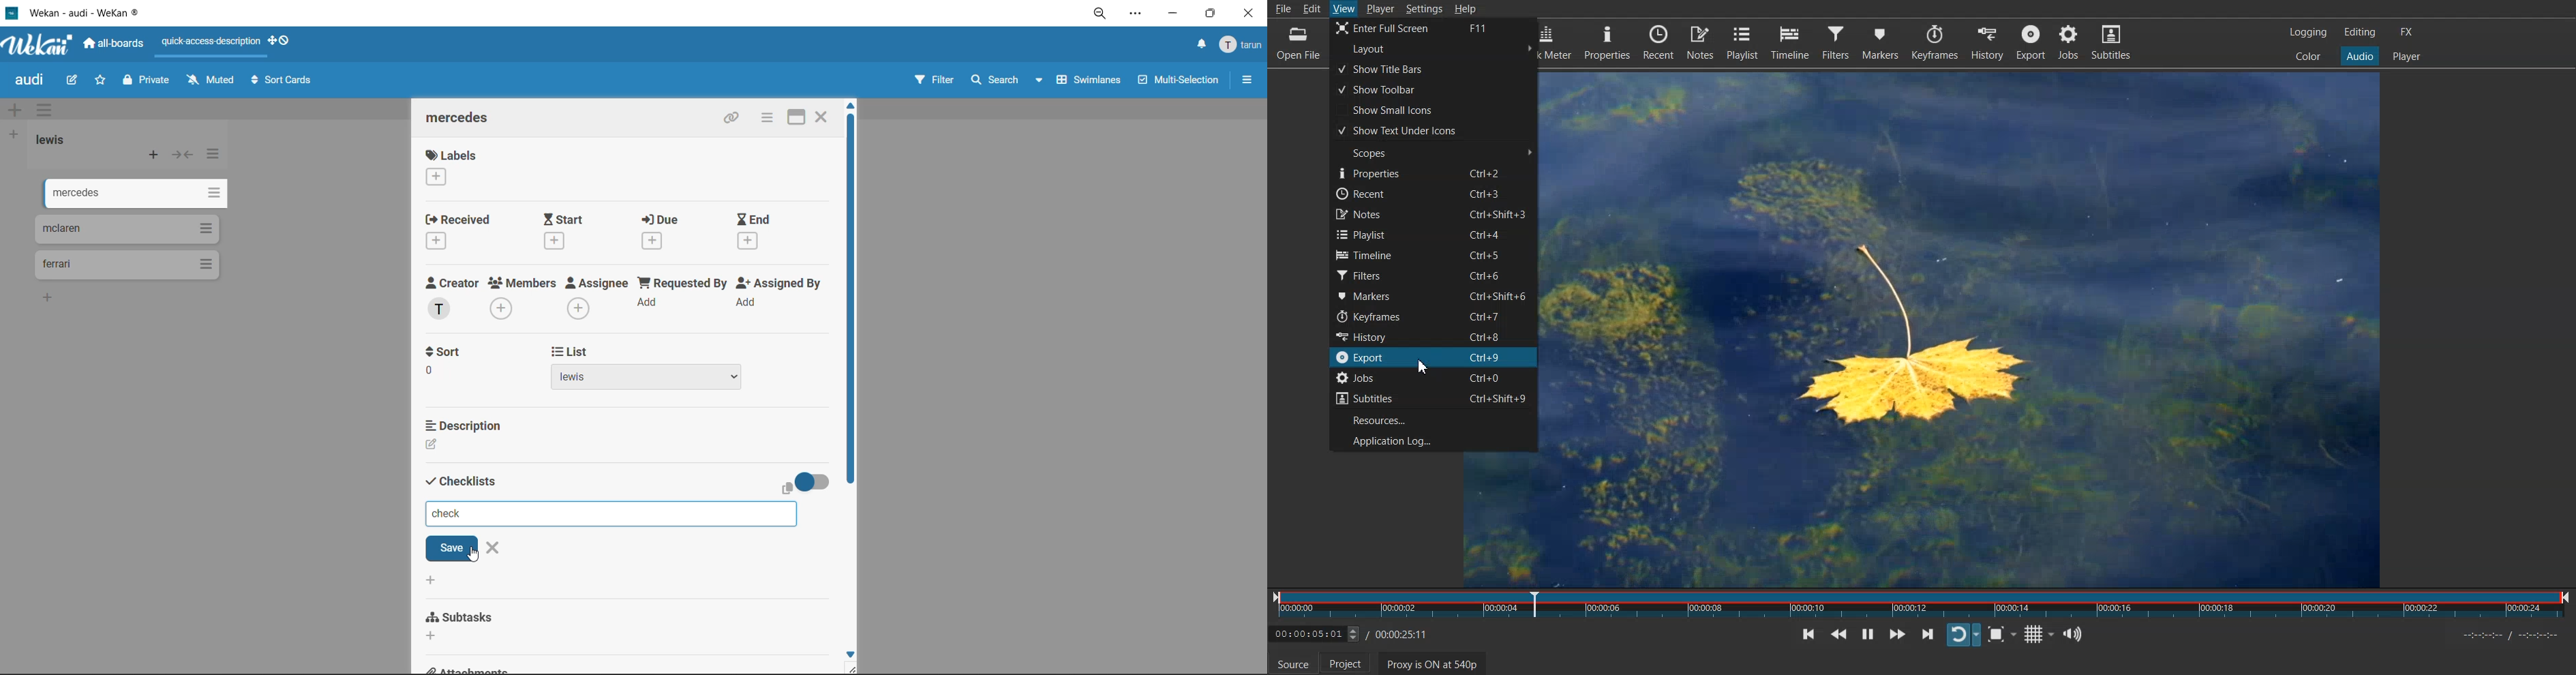 Image resolution: width=2576 pixels, height=700 pixels. I want to click on Subtitles, so click(1432, 397).